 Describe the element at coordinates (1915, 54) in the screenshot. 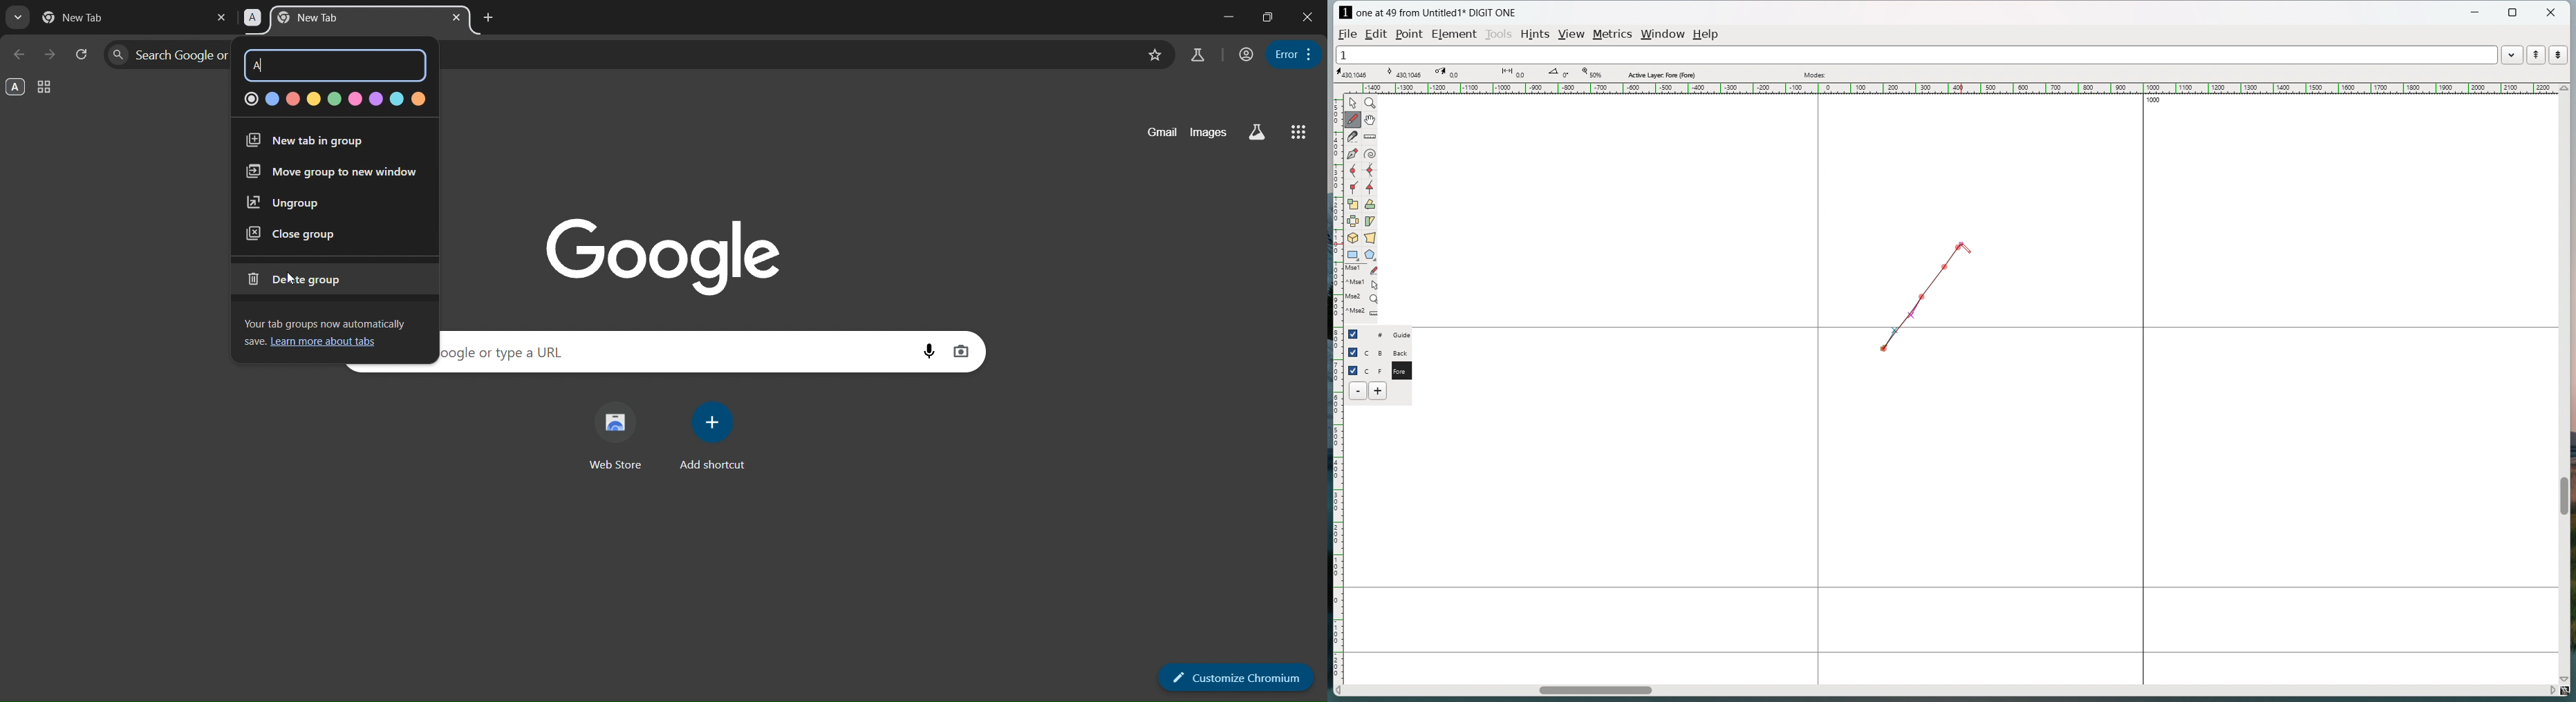

I see `1` at that location.